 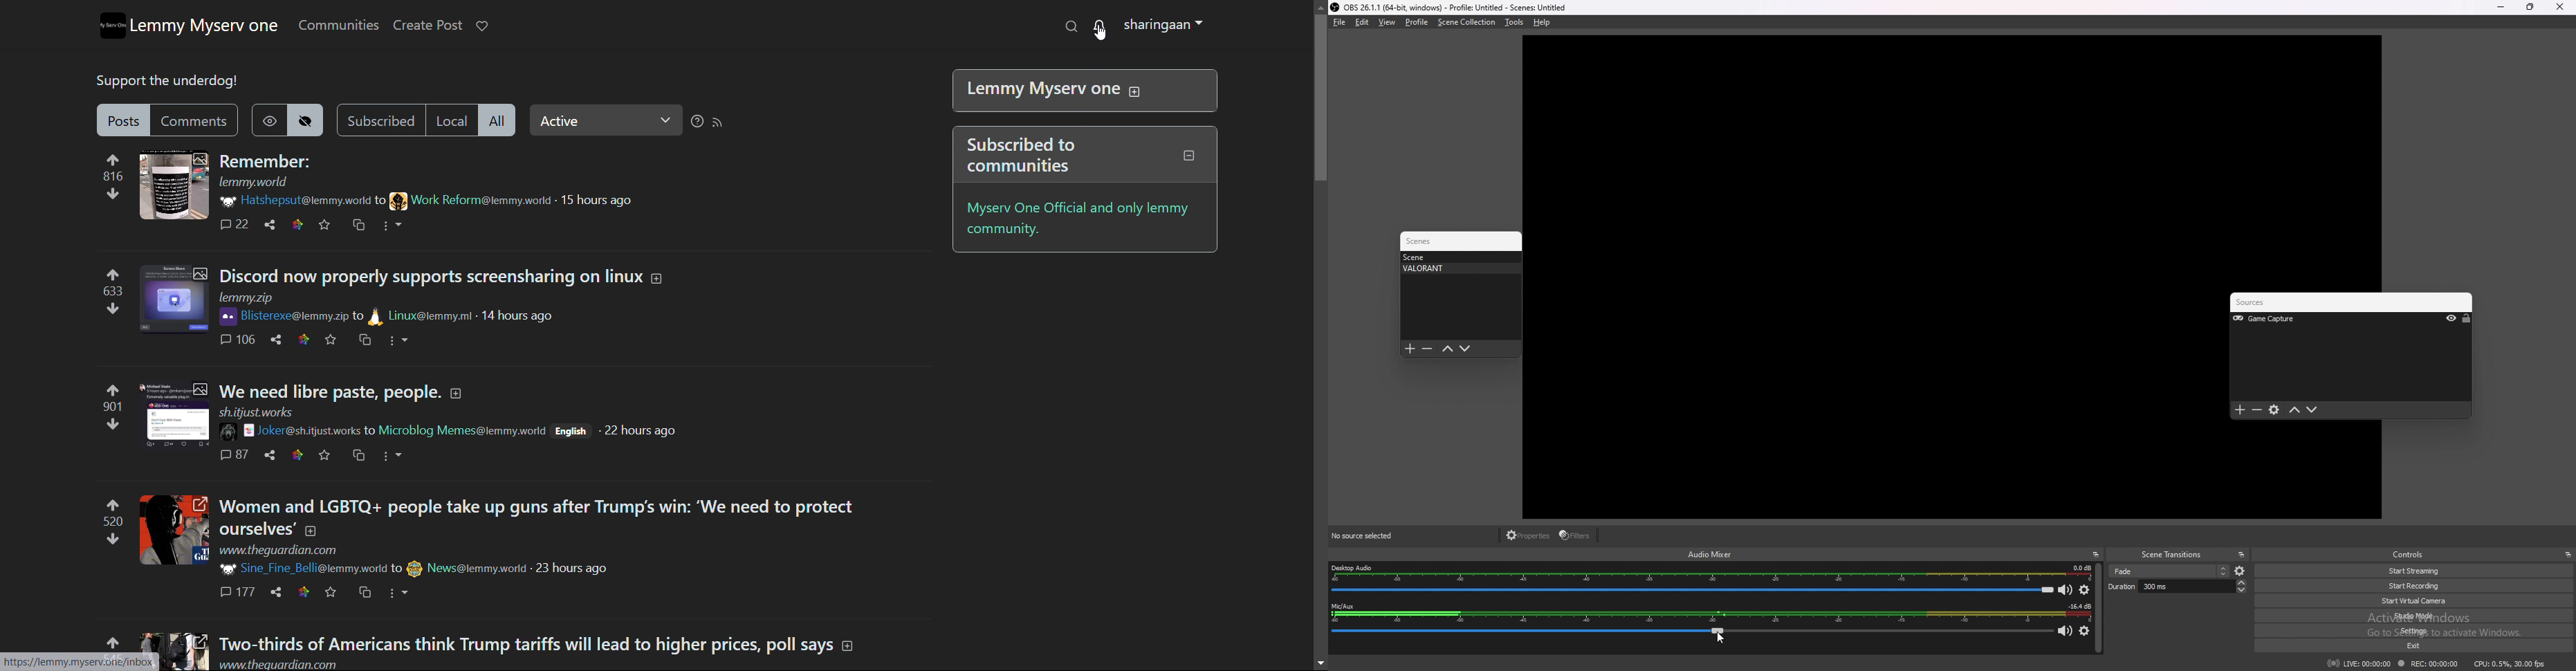 I want to click on username, so click(x=290, y=431).